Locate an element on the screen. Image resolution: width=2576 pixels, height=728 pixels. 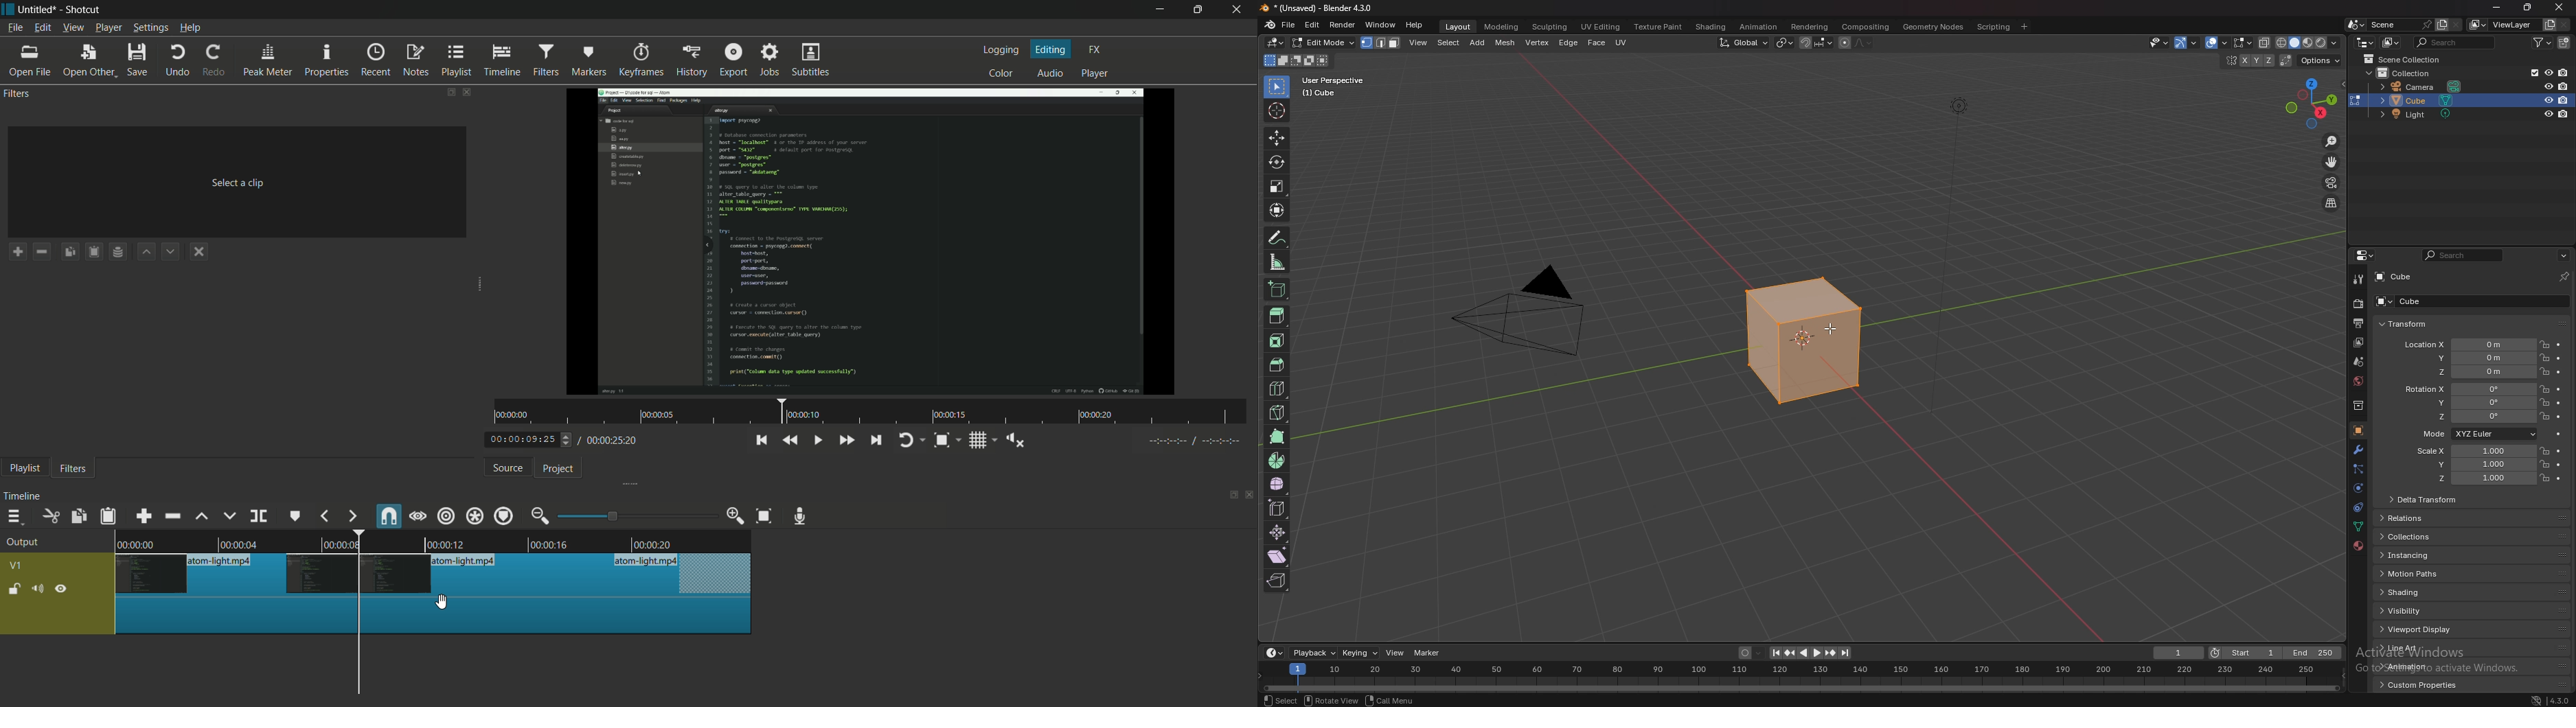
properties is located at coordinates (328, 61).